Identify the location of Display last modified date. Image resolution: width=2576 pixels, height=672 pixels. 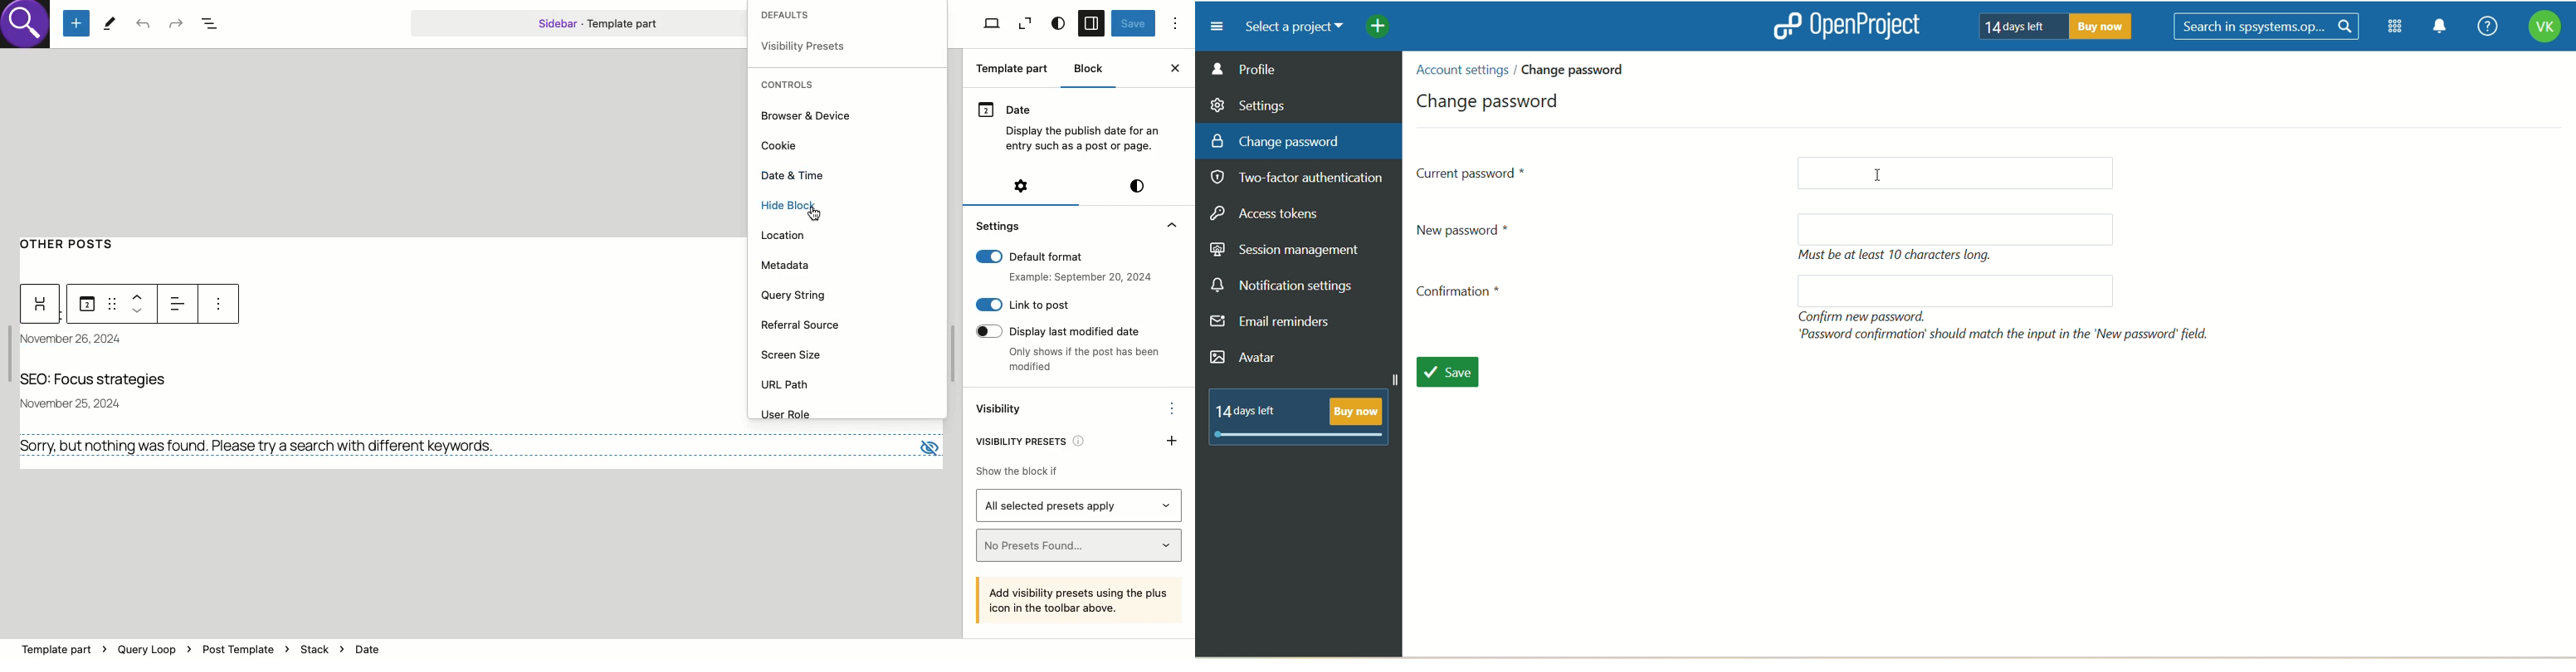
(1066, 330).